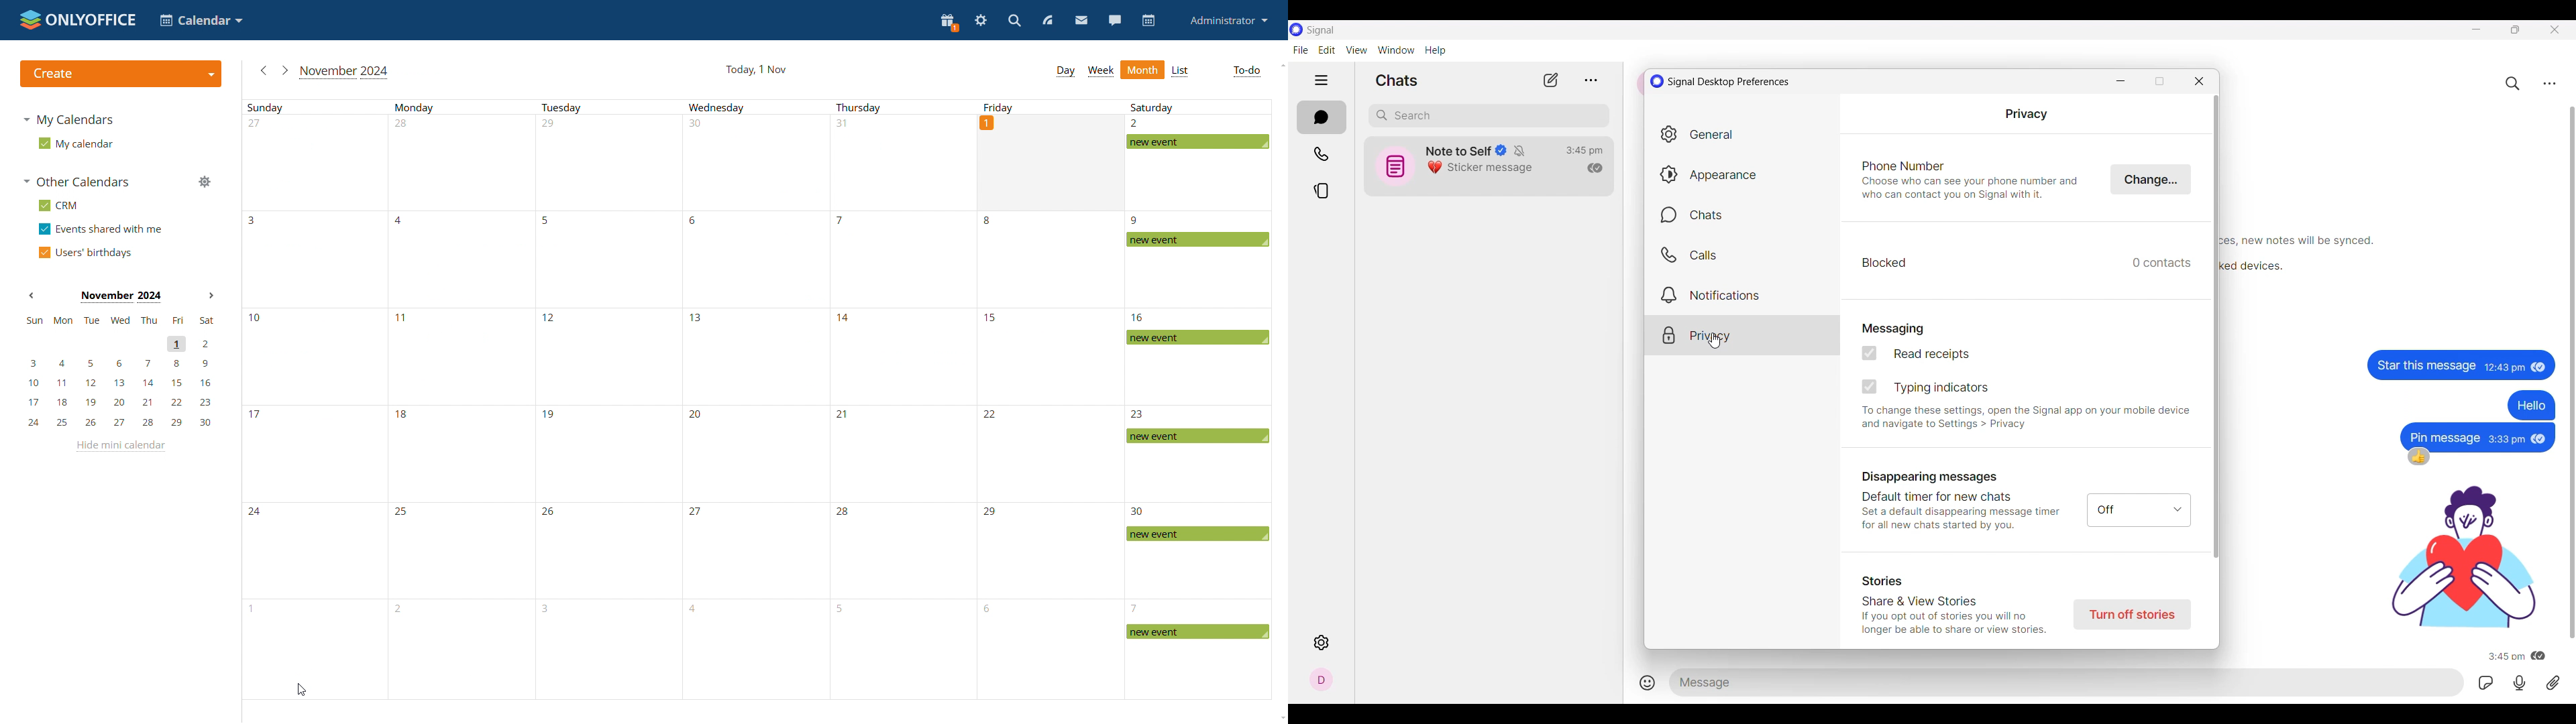  I want to click on Settings , so click(1320, 643).